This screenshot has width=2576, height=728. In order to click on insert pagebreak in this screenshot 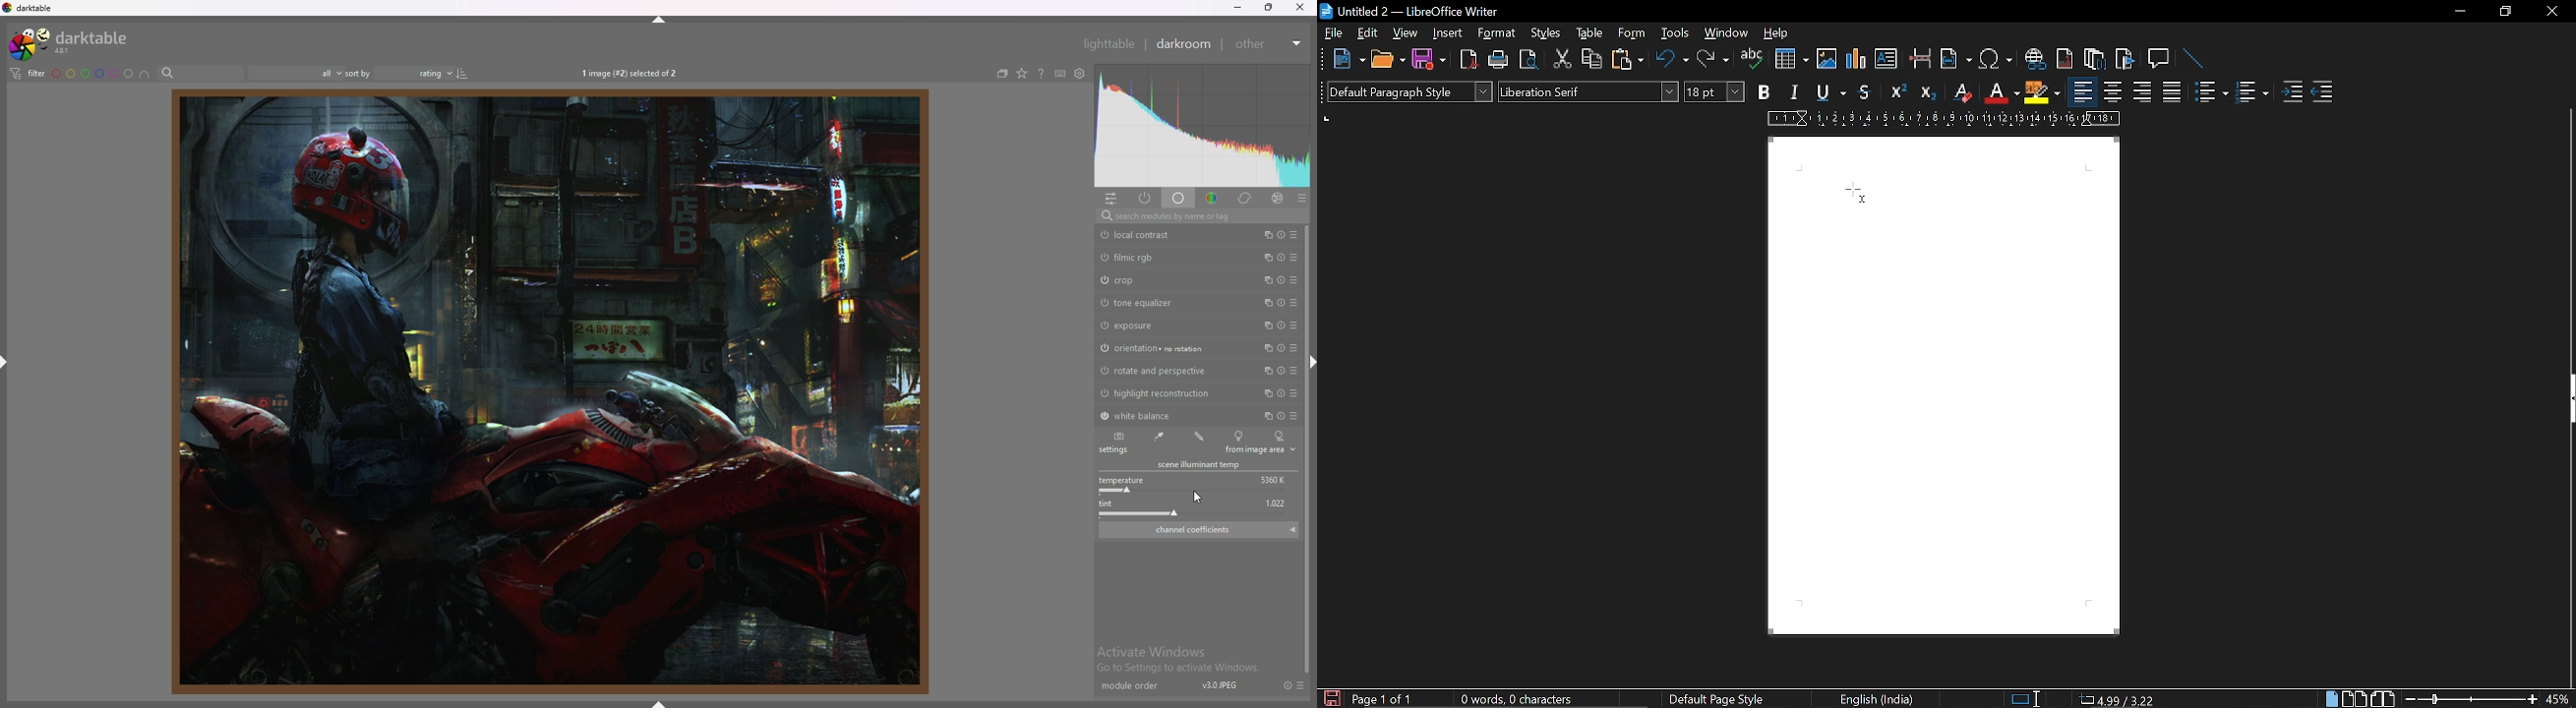, I will do `click(1921, 61)`.